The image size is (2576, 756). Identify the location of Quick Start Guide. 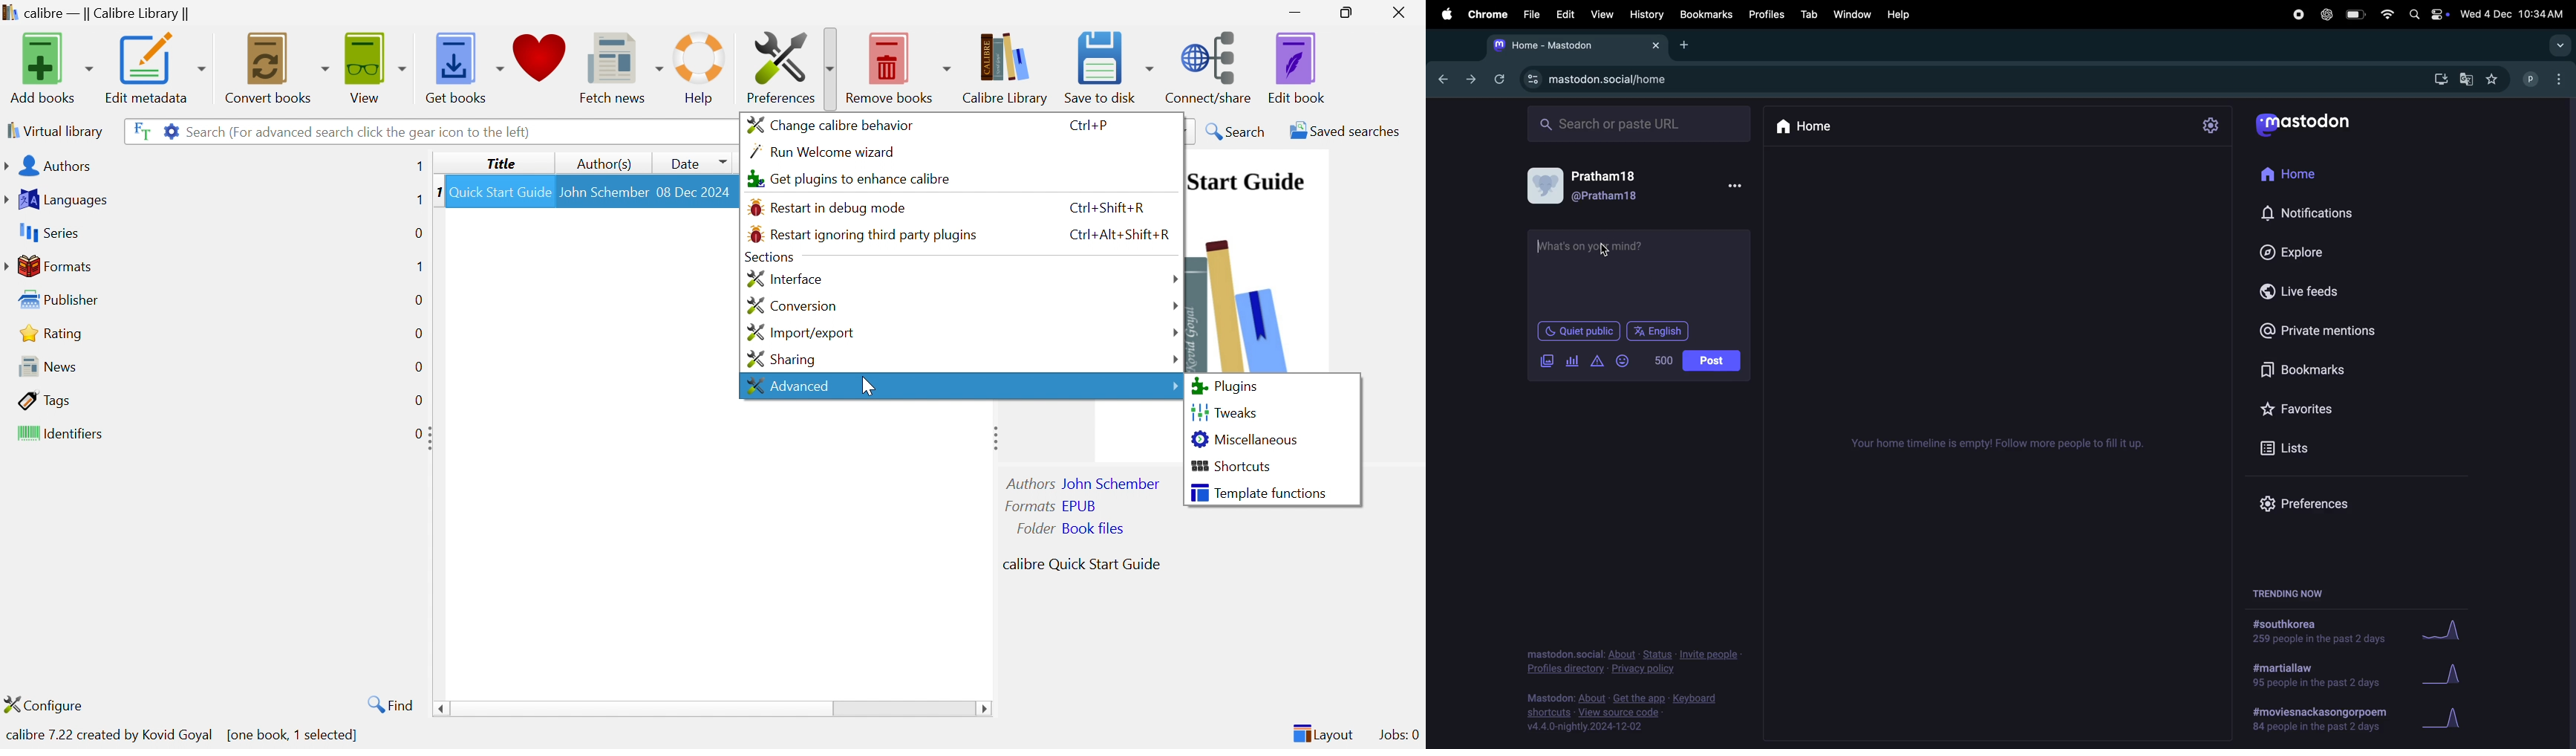
(500, 192).